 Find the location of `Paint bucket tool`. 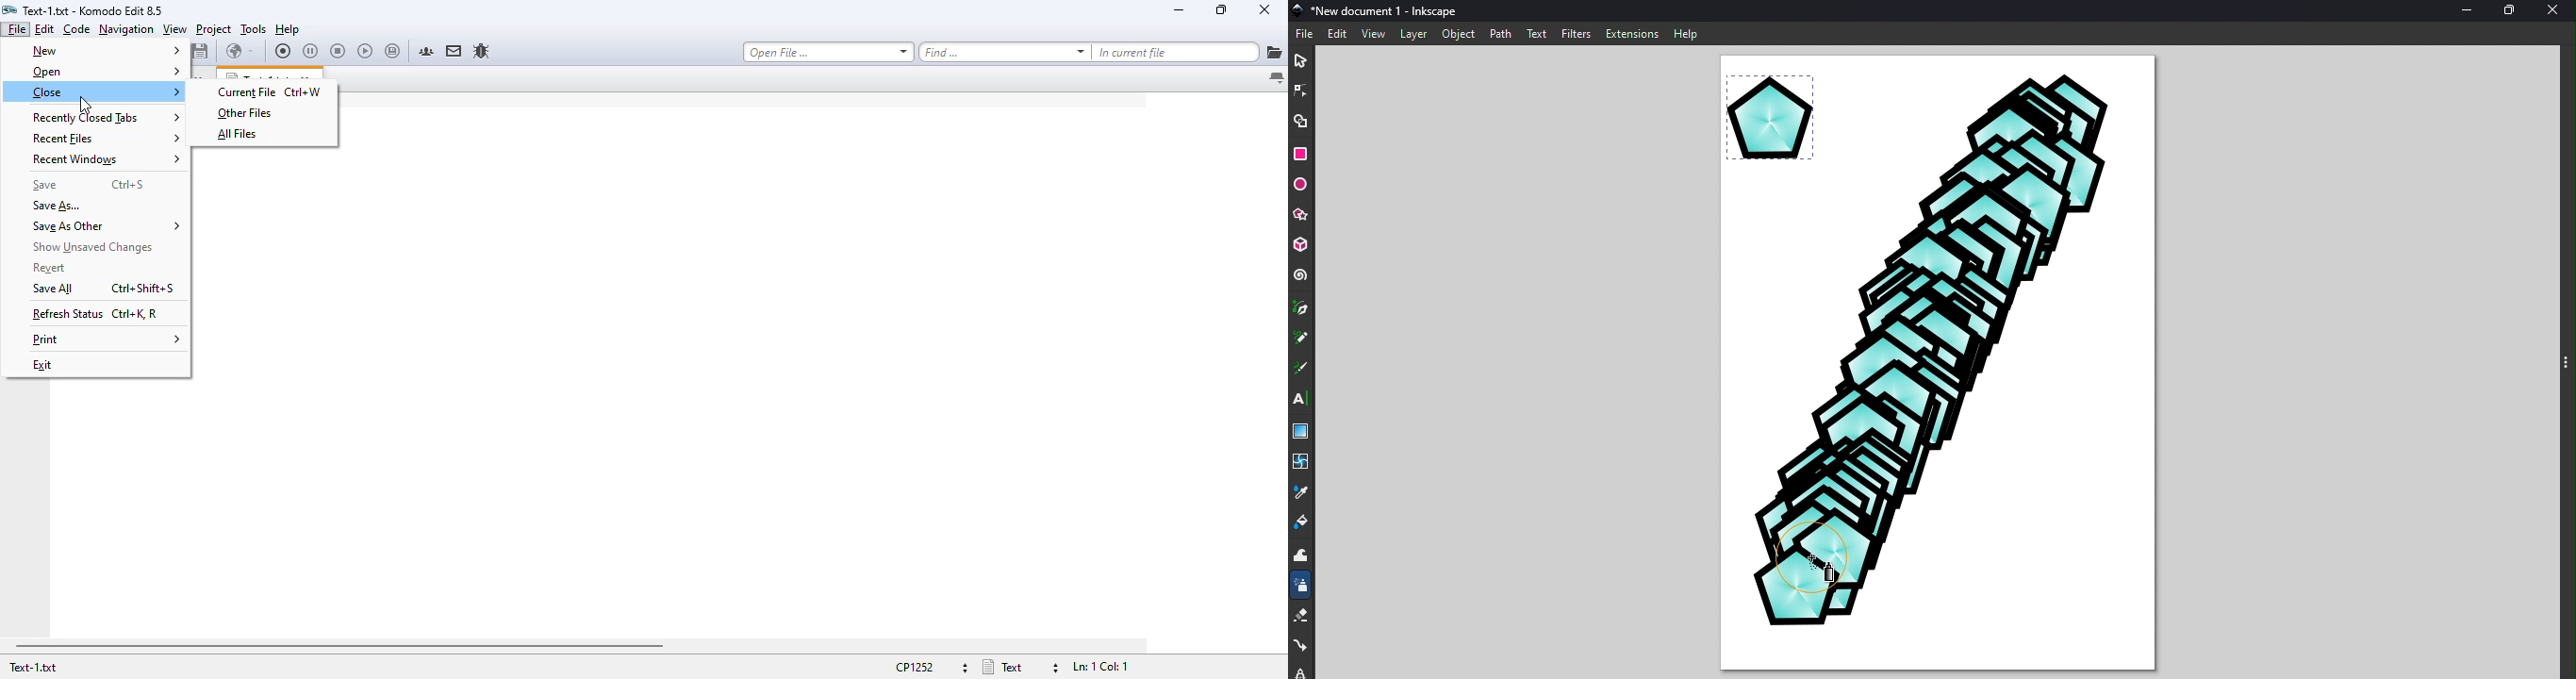

Paint bucket tool is located at coordinates (1300, 524).